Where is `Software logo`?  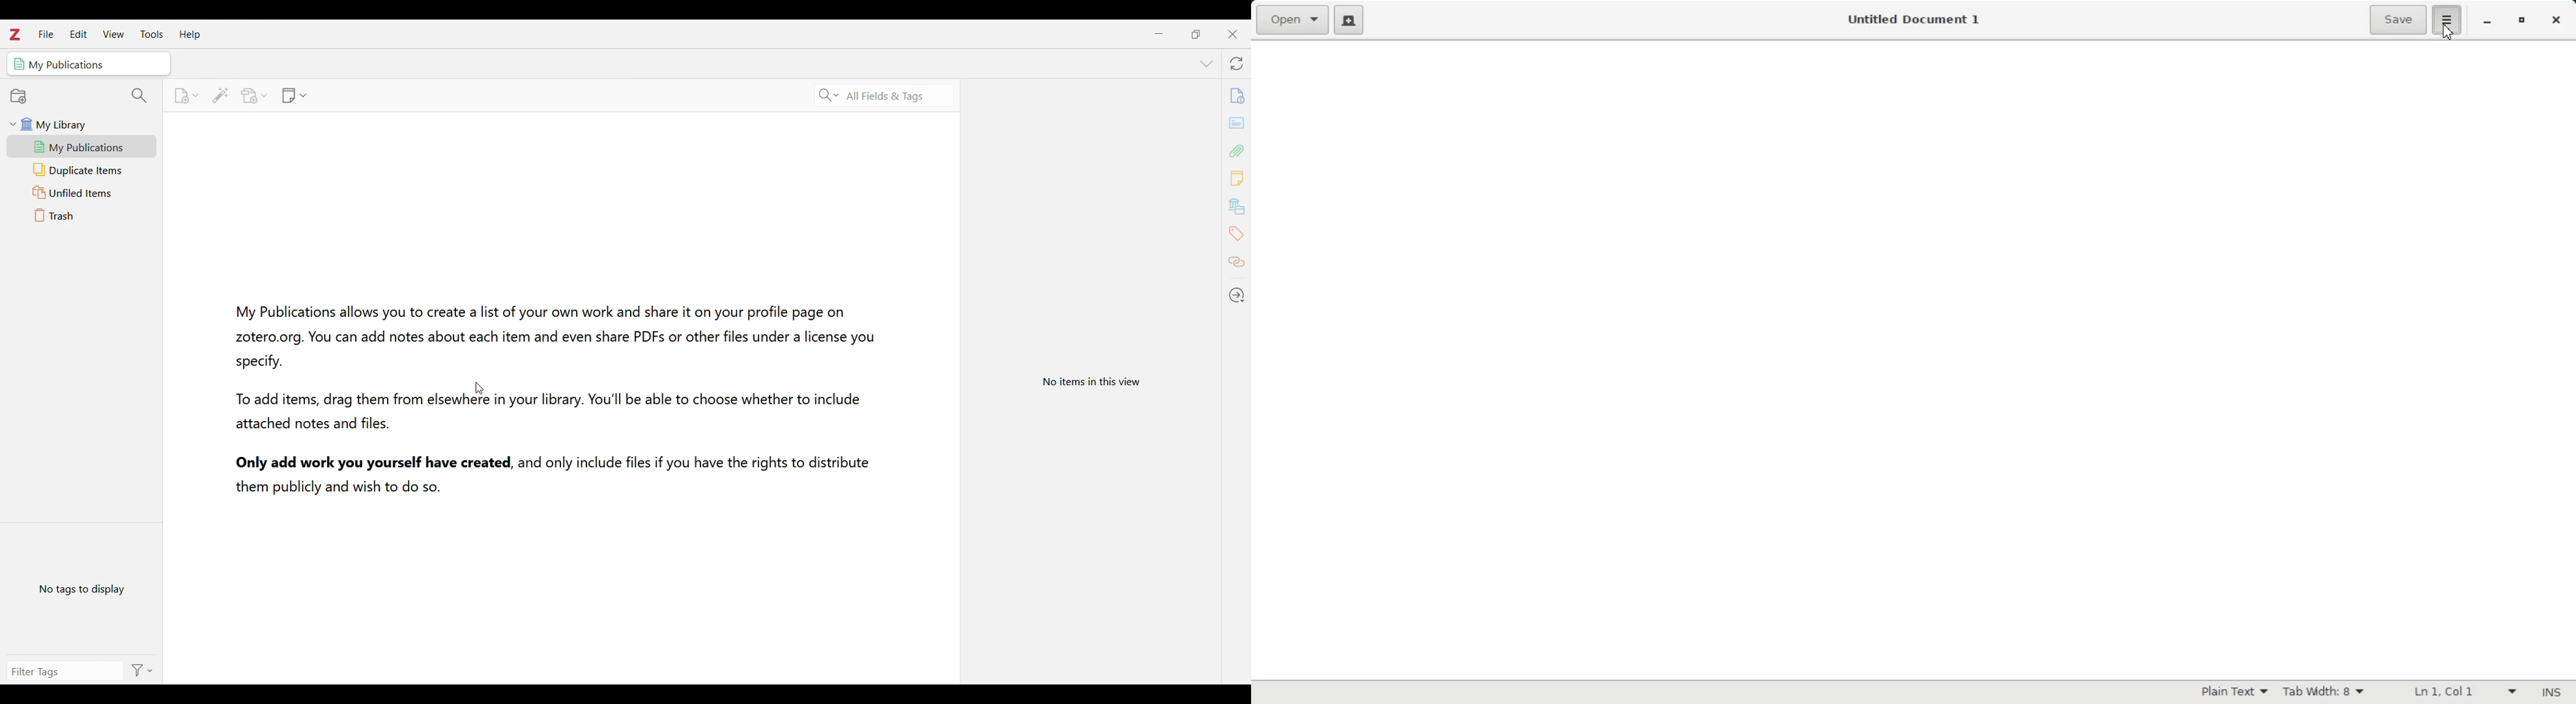
Software logo is located at coordinates (15, 35).